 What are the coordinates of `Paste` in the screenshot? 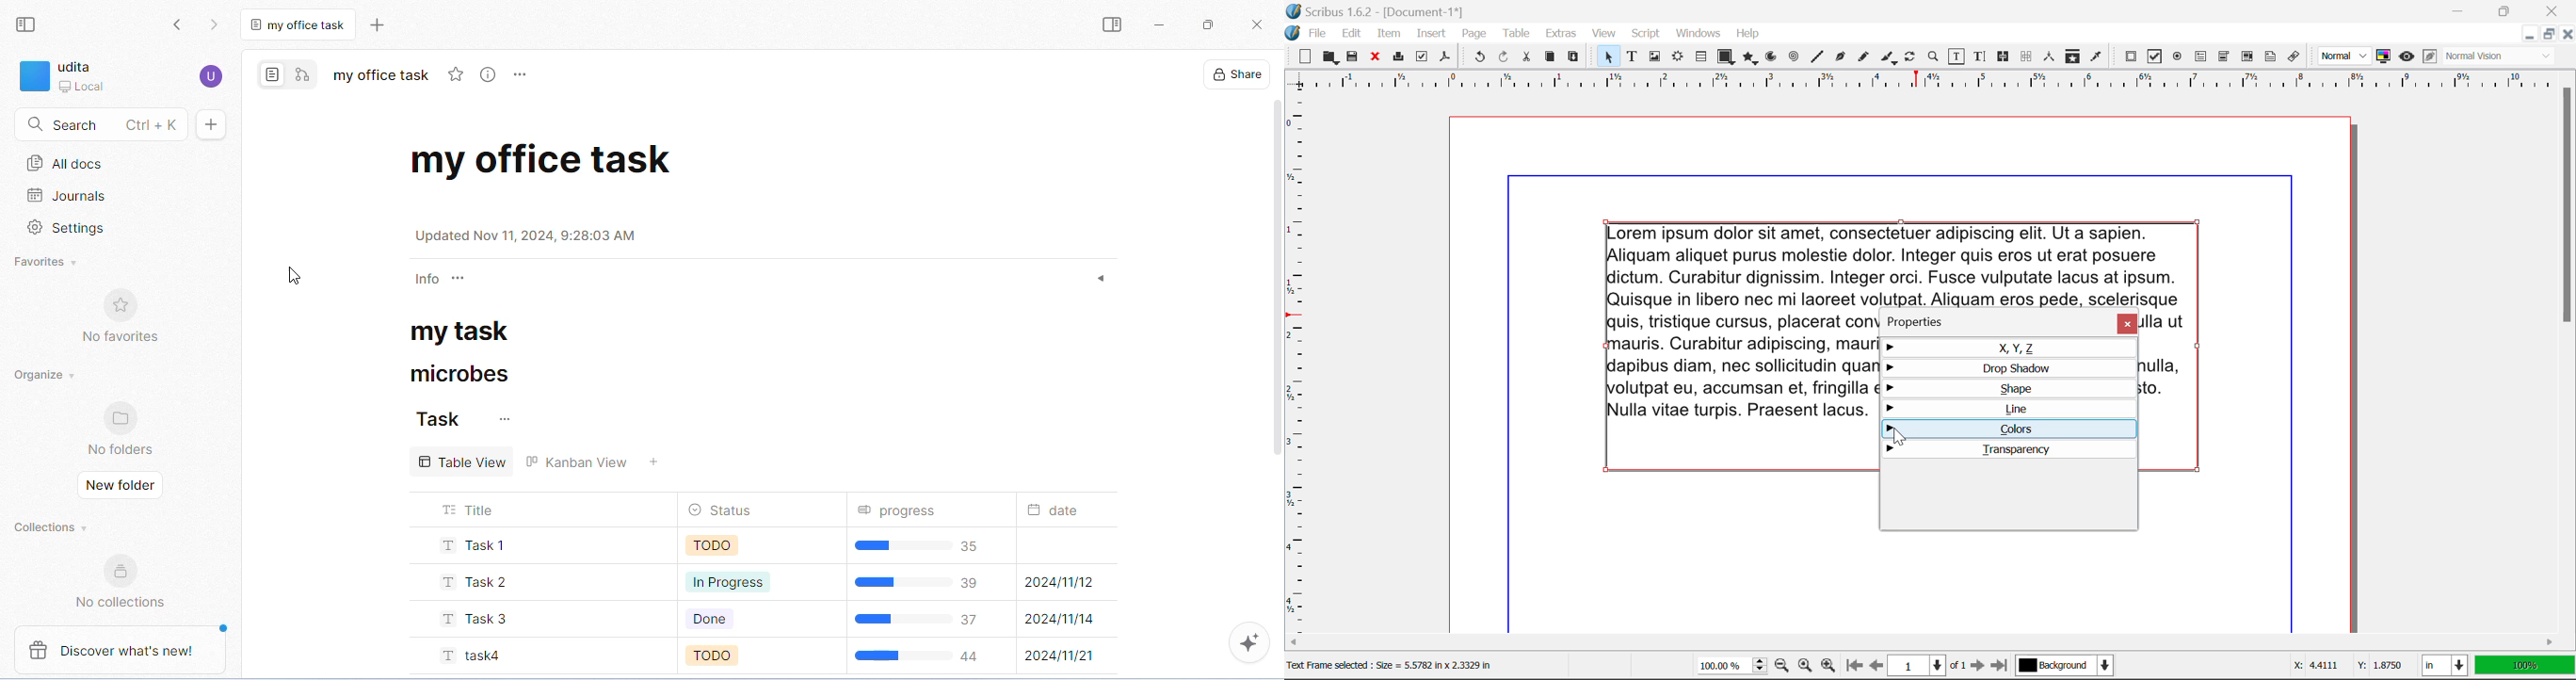 It's located at (1574, 57).